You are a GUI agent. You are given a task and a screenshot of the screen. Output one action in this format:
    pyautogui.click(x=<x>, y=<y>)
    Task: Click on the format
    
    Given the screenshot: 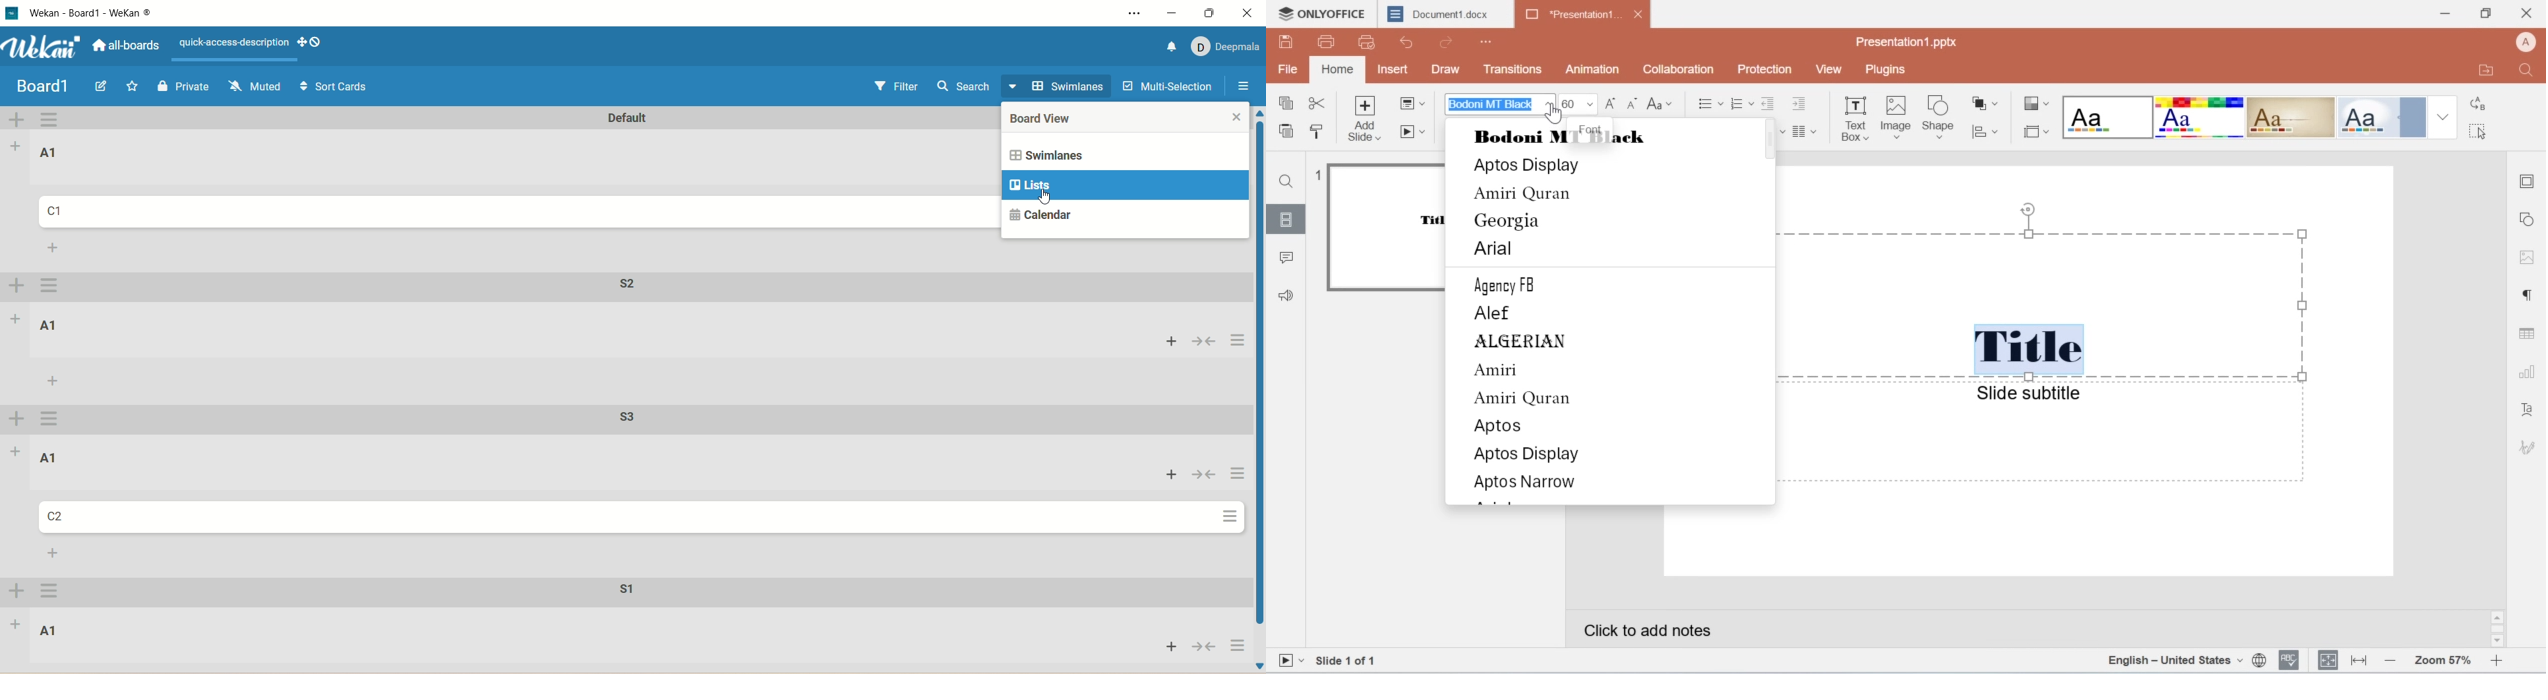 What is the action you would take?
    pyautogui.click(x=2261, y=117)
    